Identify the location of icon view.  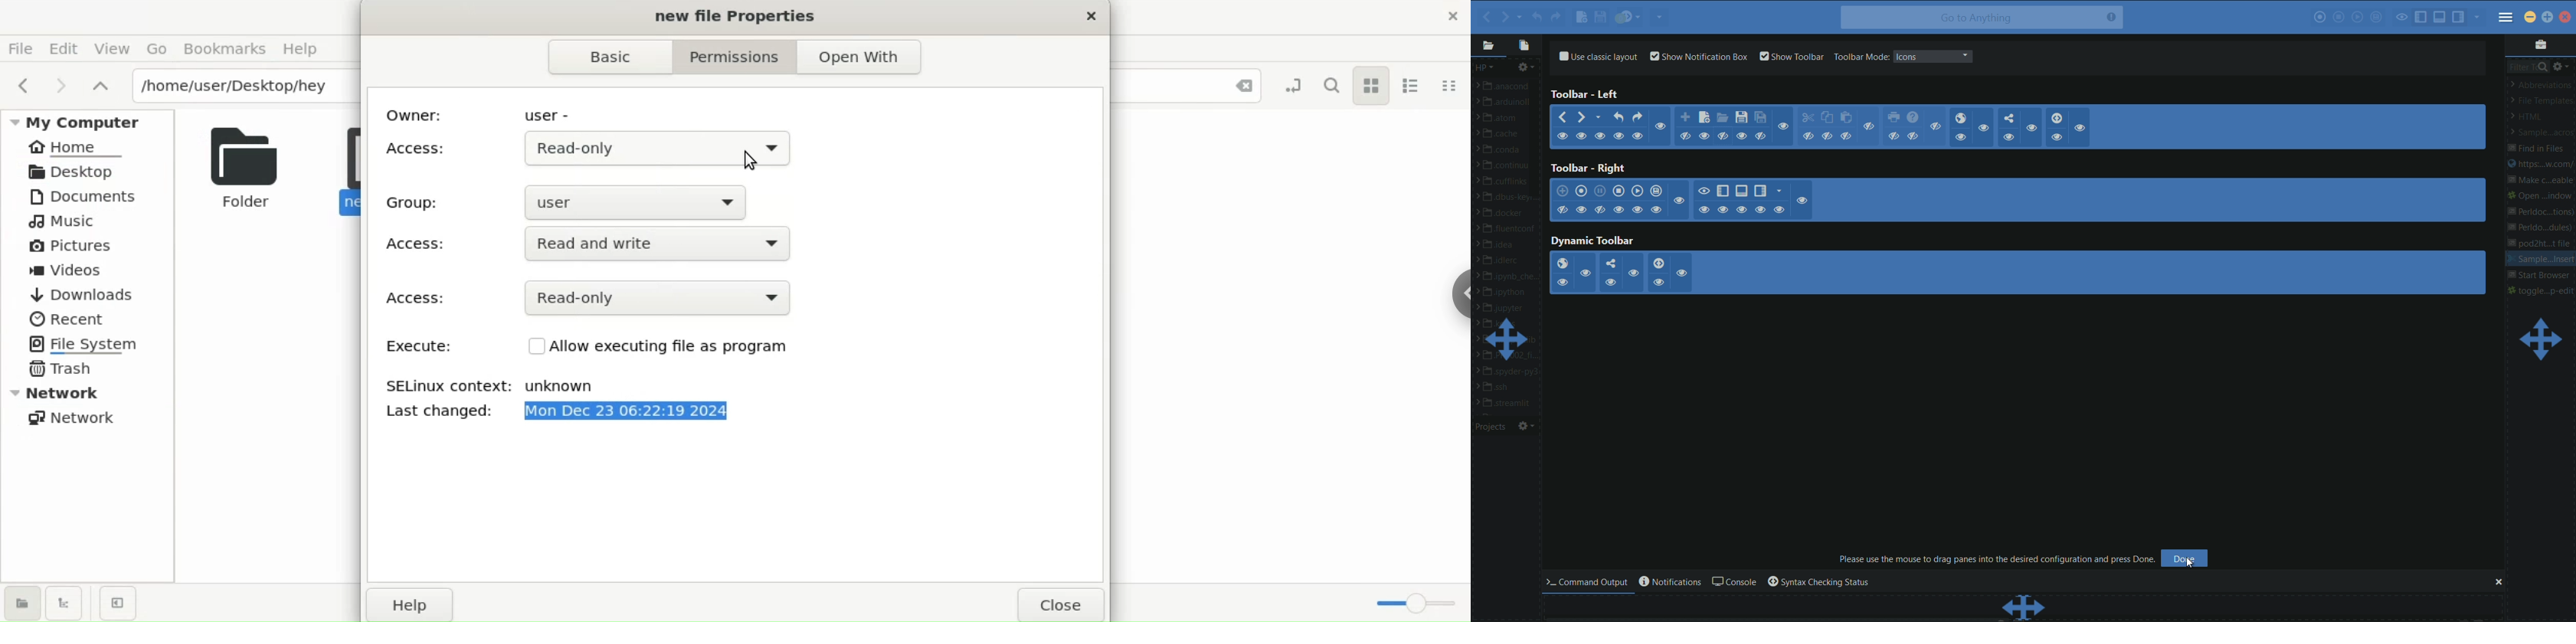
(1374, 87).